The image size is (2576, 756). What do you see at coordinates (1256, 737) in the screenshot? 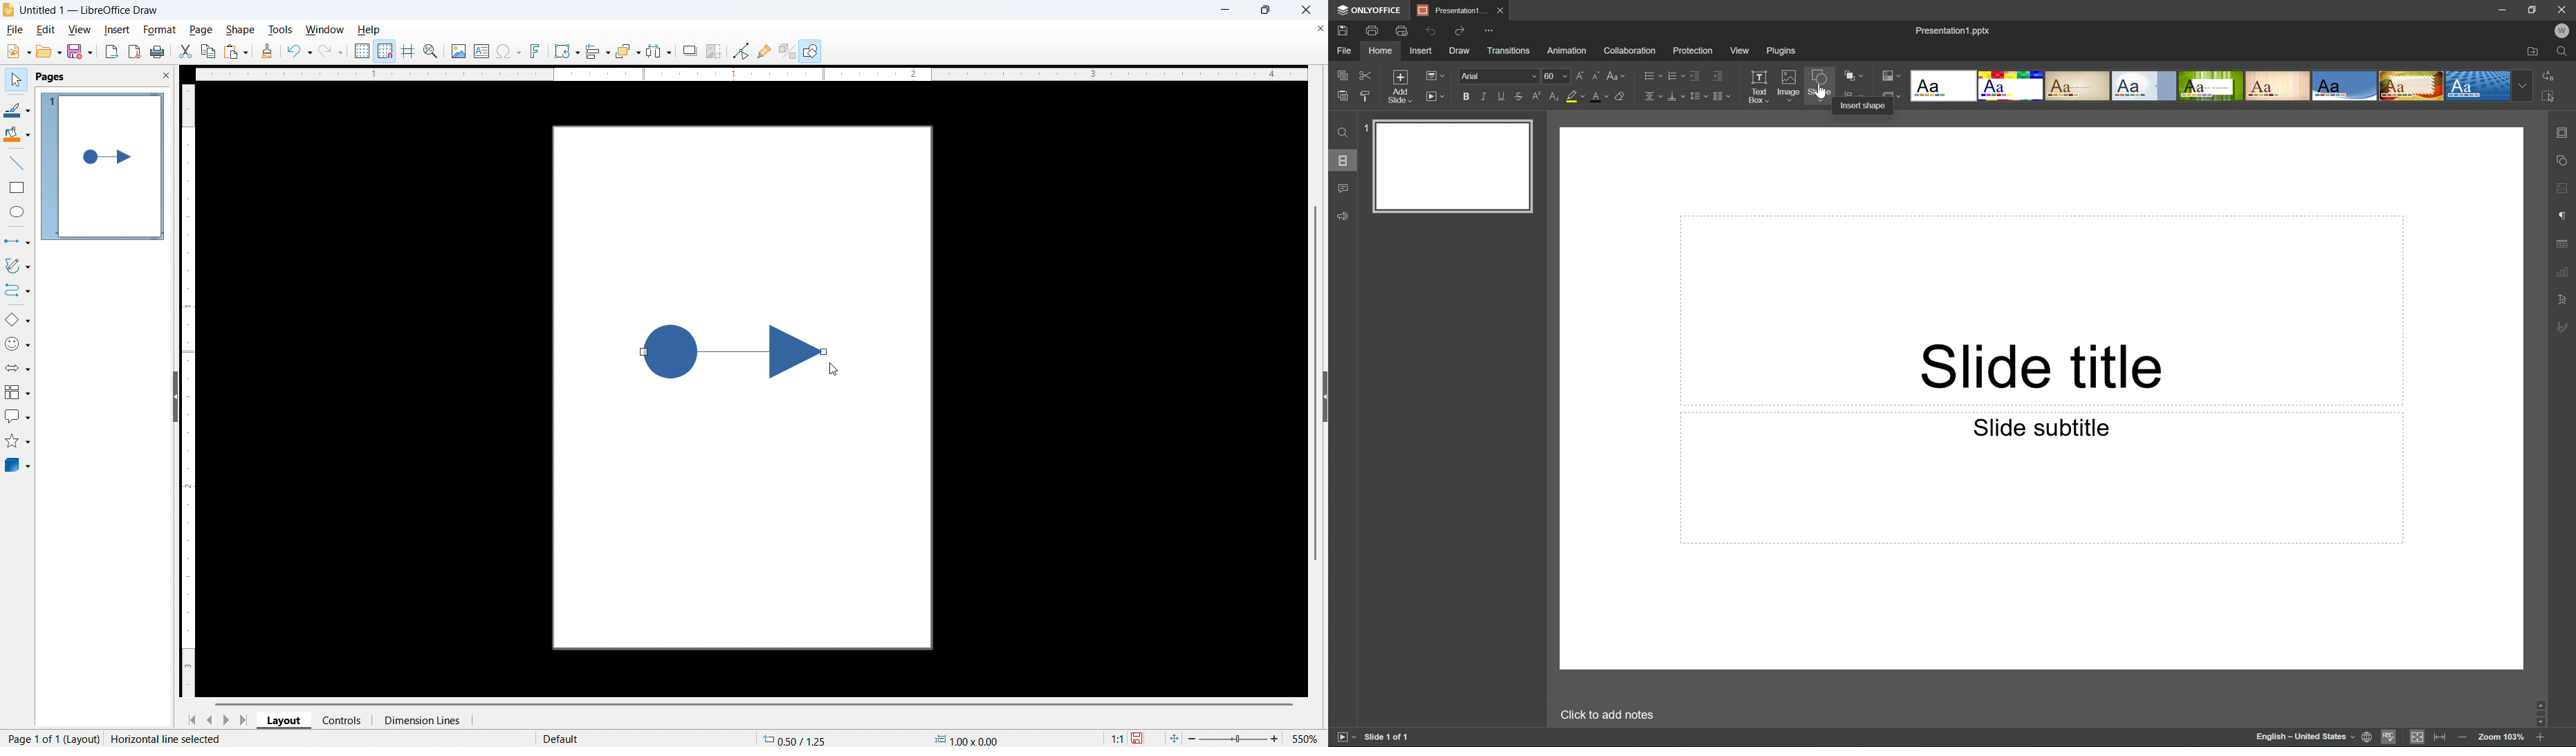
I see `zoom 550%` at bounding box center [1256, 737].